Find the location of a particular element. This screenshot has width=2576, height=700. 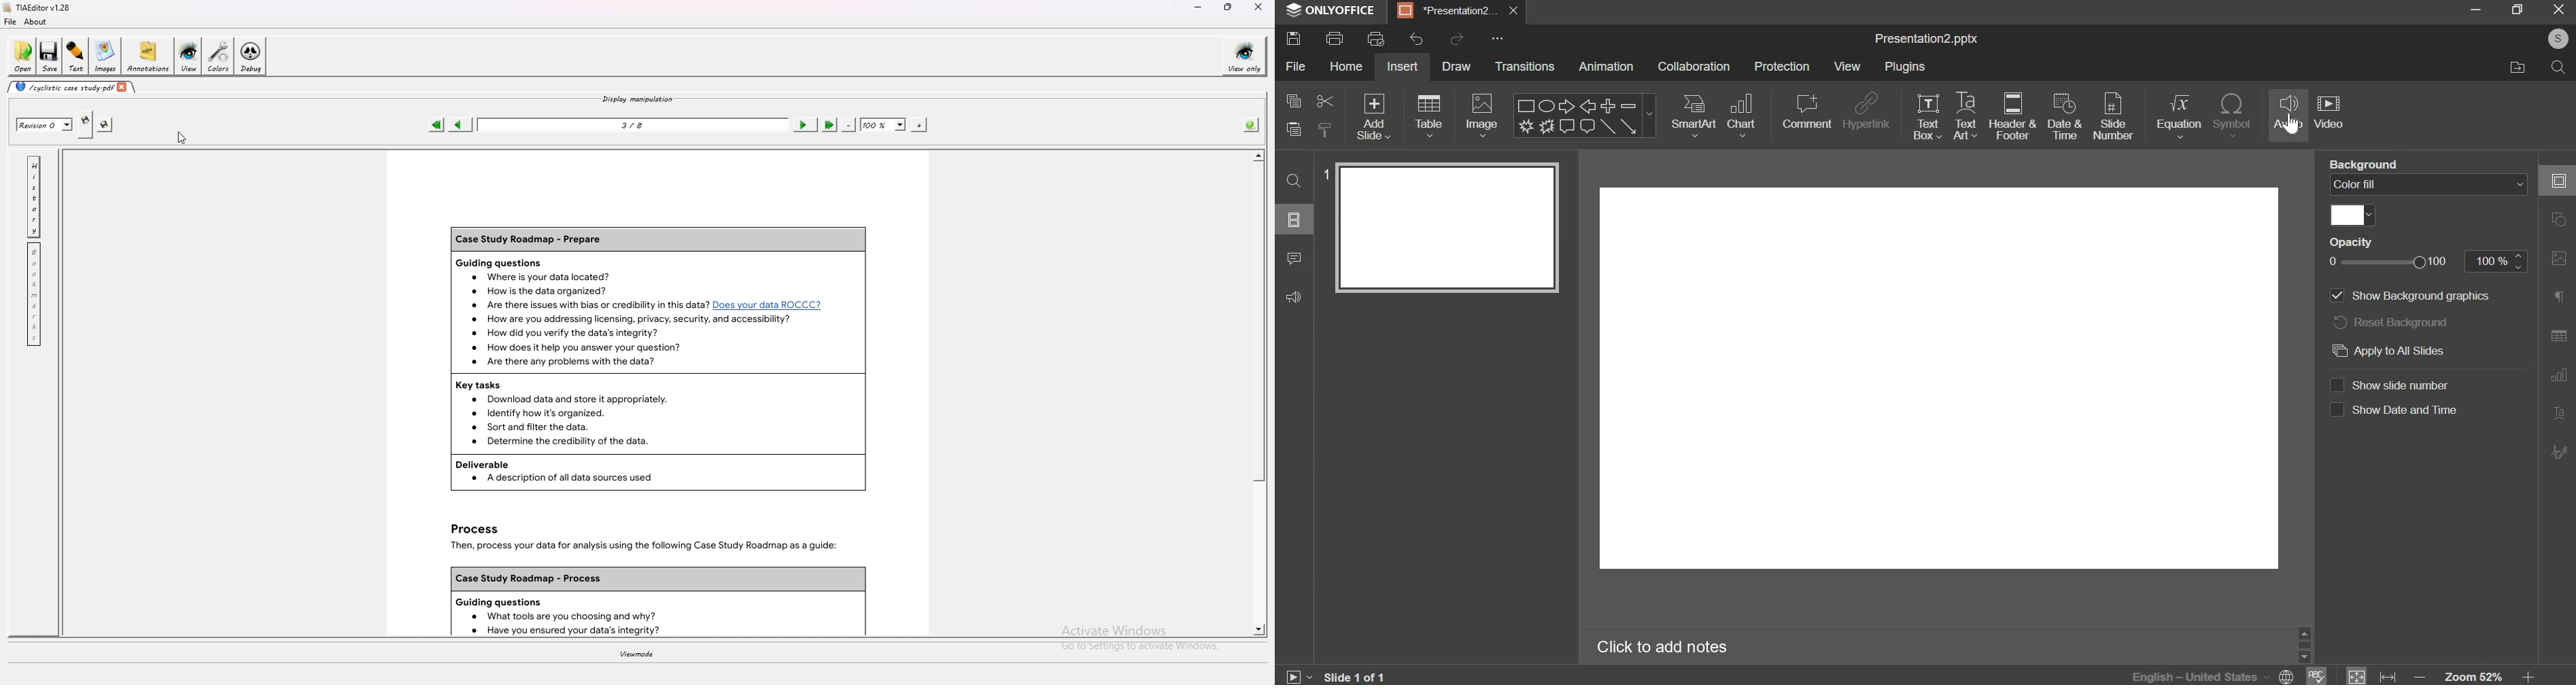

undo is located at coordinates (1412, 39).